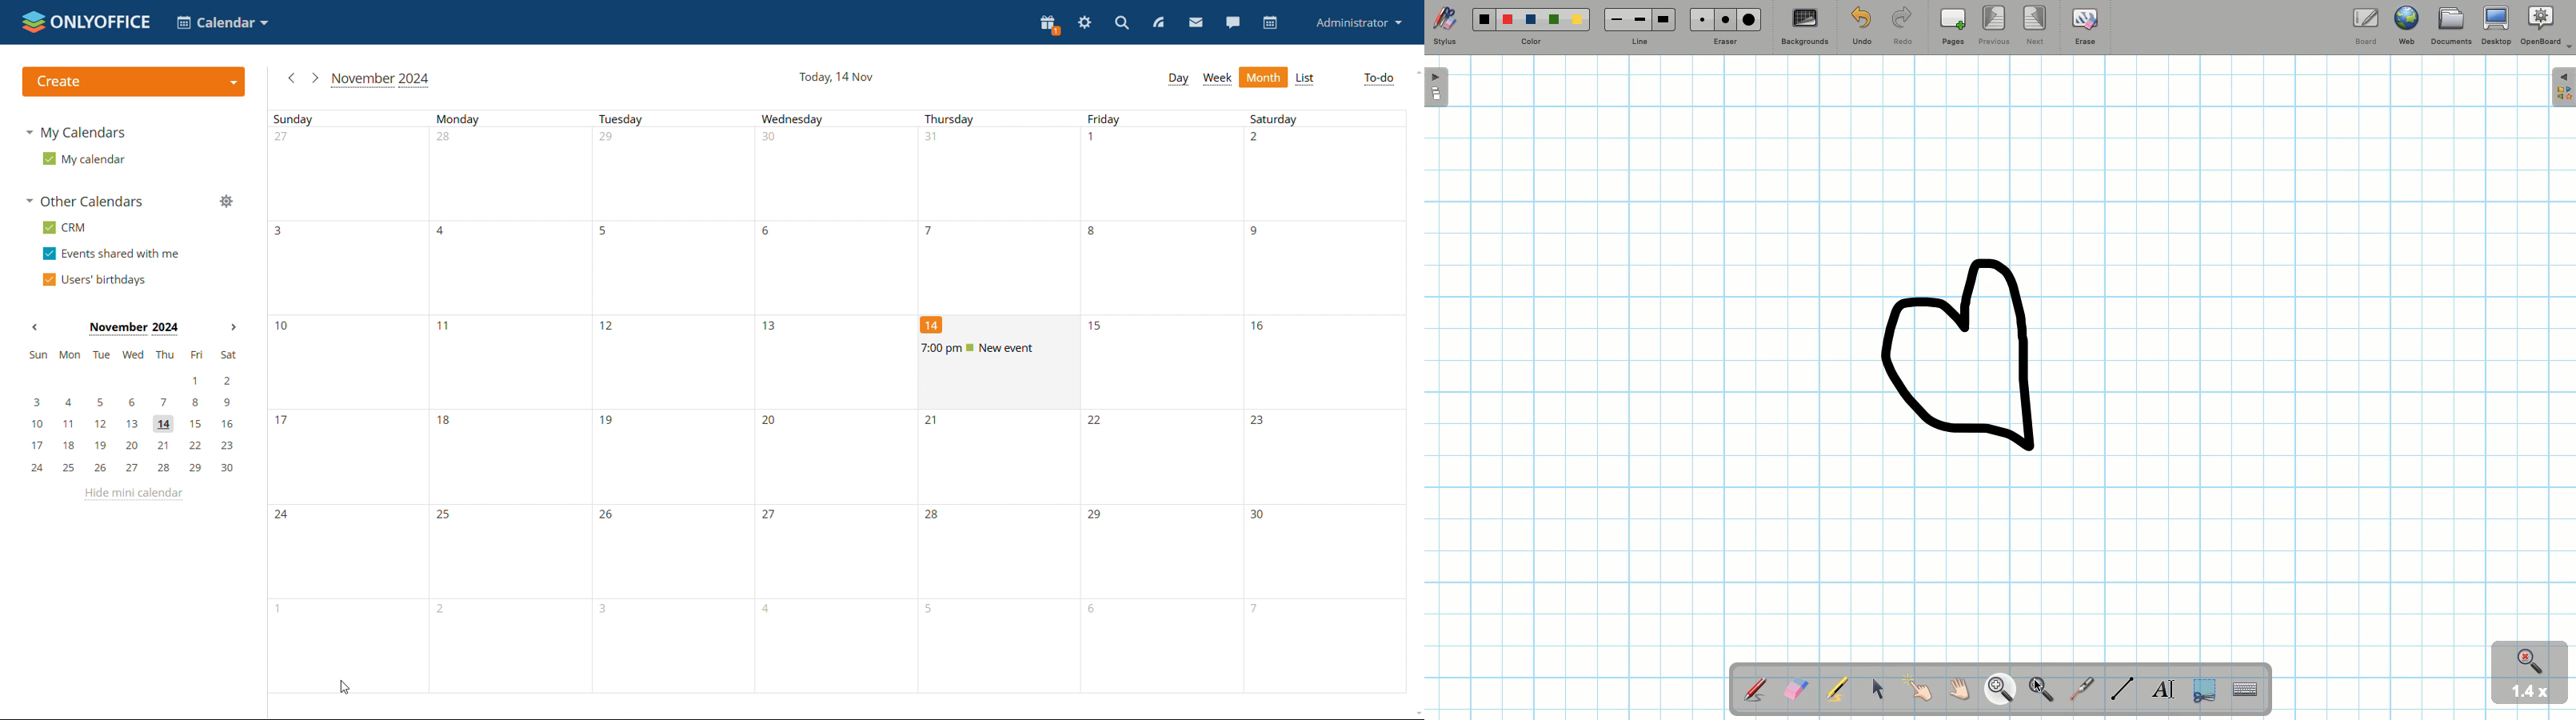 This screenshot has width=2576, height=728. Describe the element at coordinates (380, 80) in the screenshot. I see `current month` at that location.